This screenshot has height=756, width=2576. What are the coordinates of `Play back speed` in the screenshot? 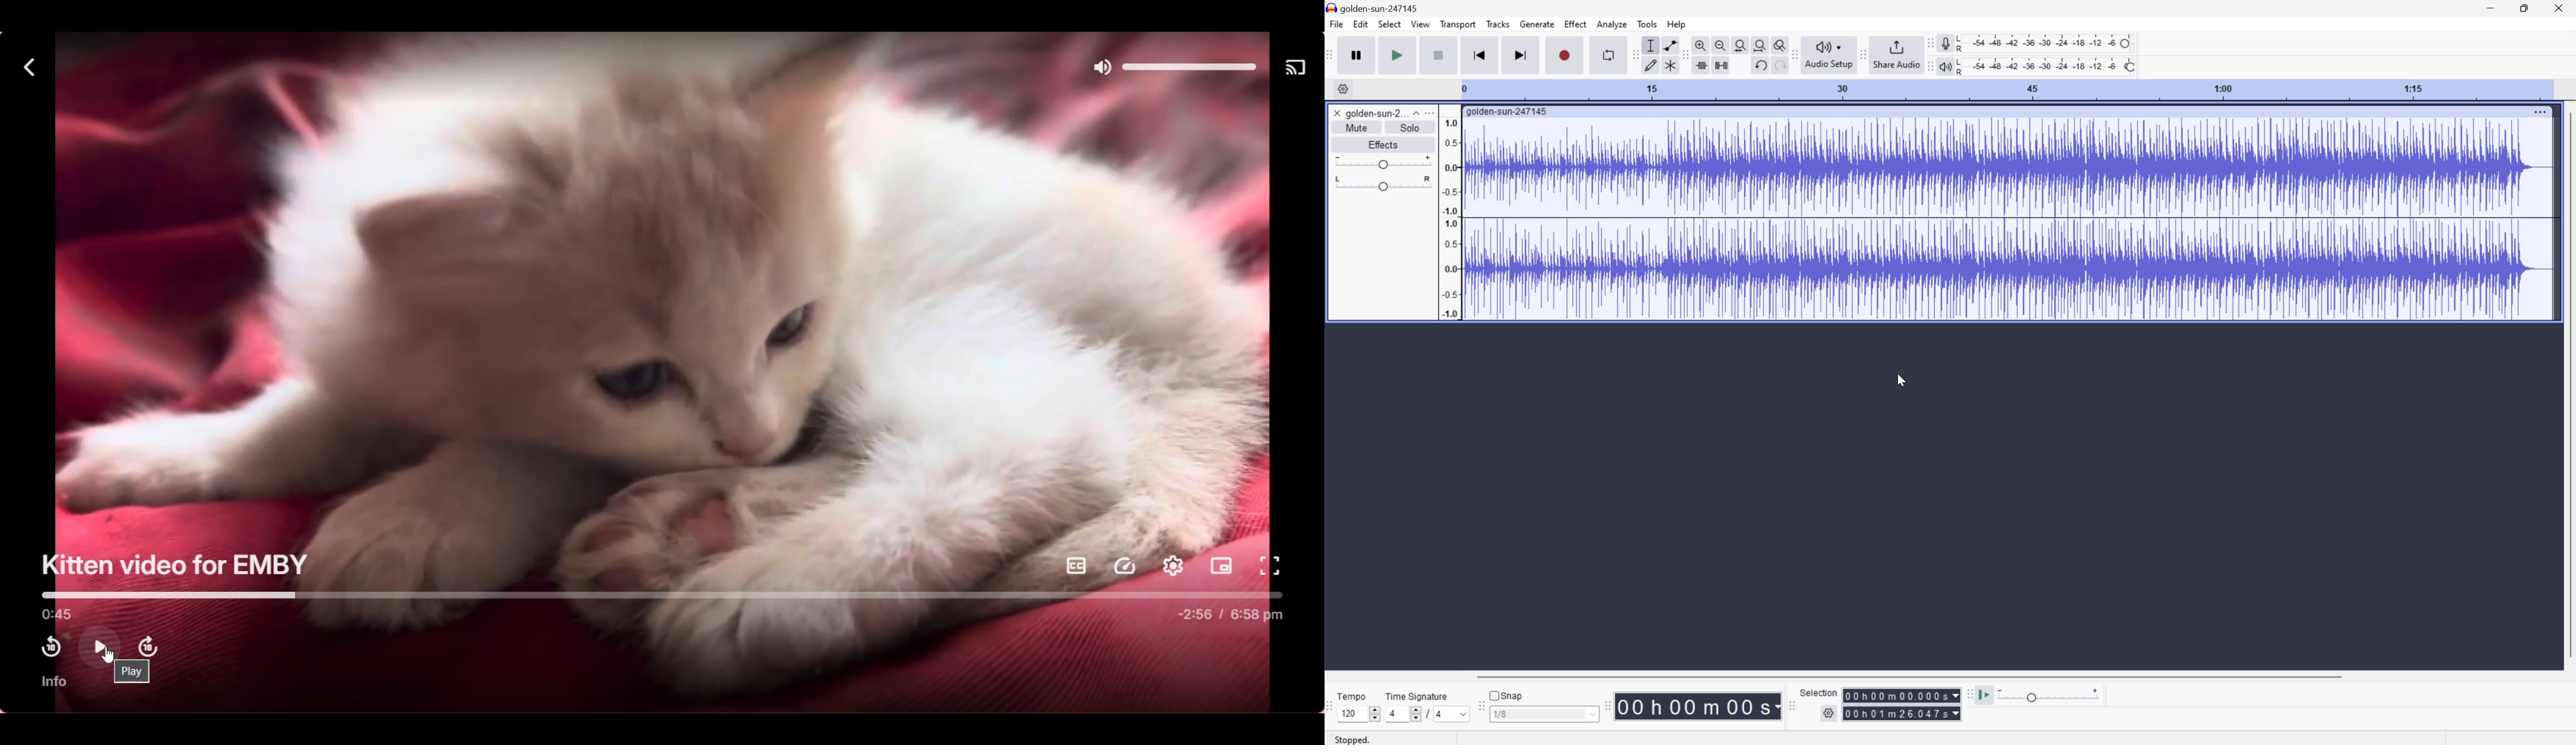 It's located at (2052, 695).